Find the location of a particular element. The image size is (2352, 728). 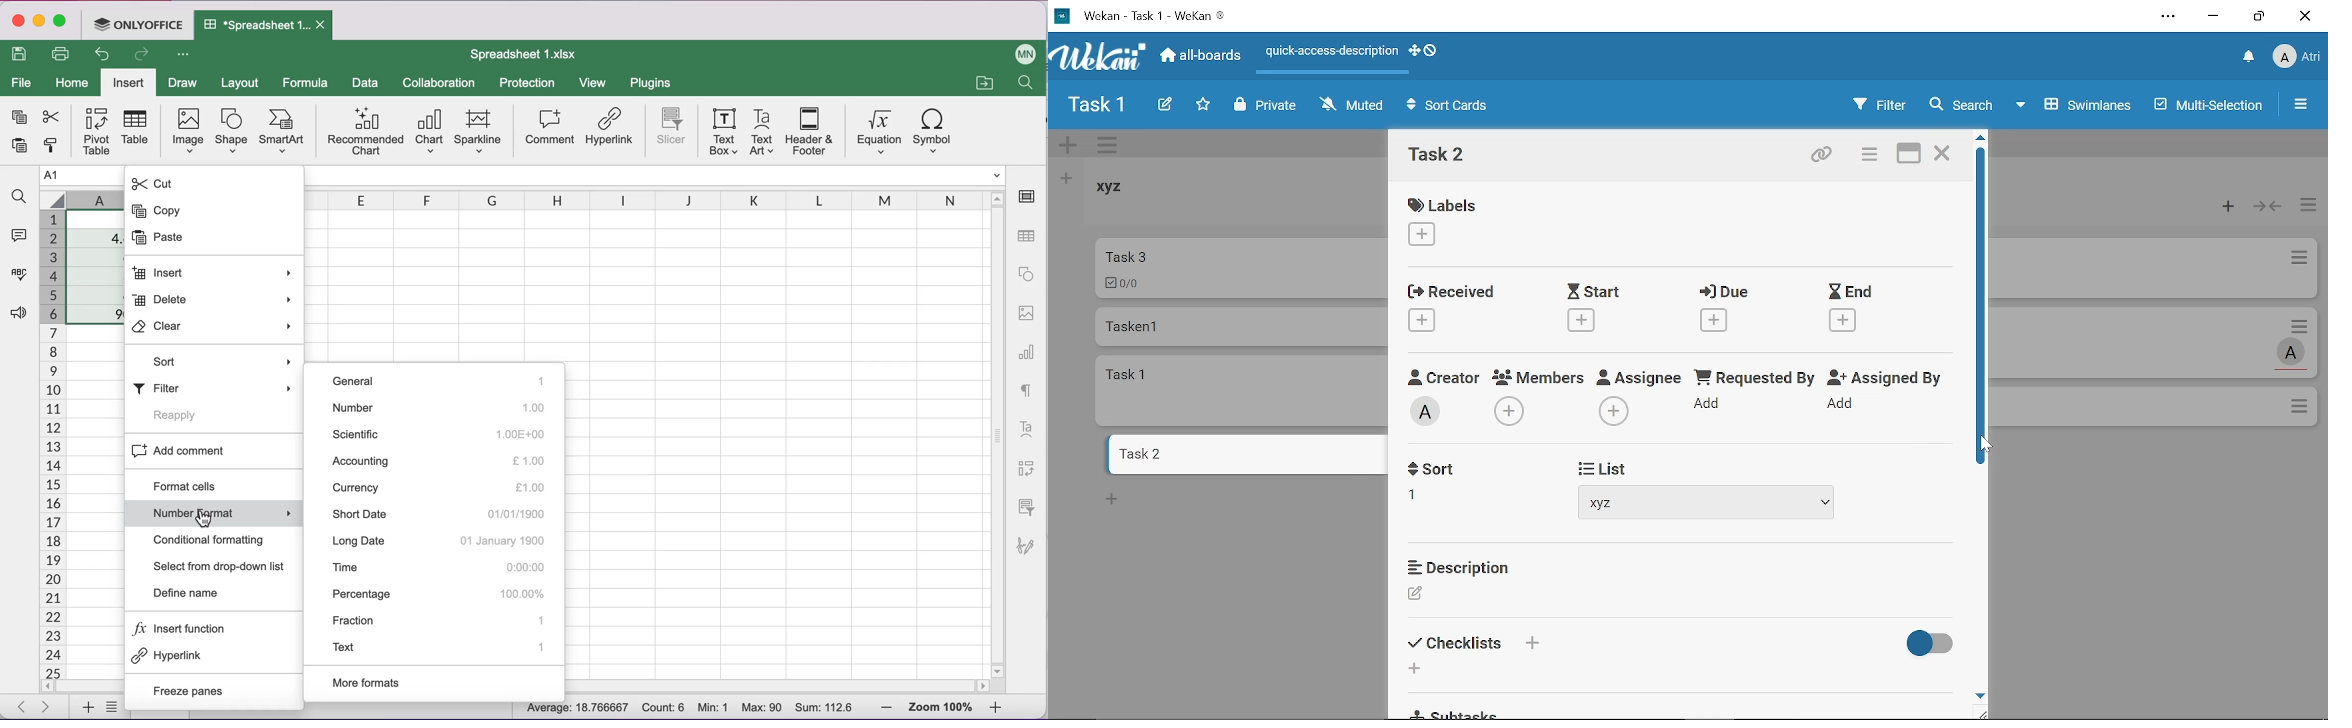

Due is located at coordinates (1724, 290).